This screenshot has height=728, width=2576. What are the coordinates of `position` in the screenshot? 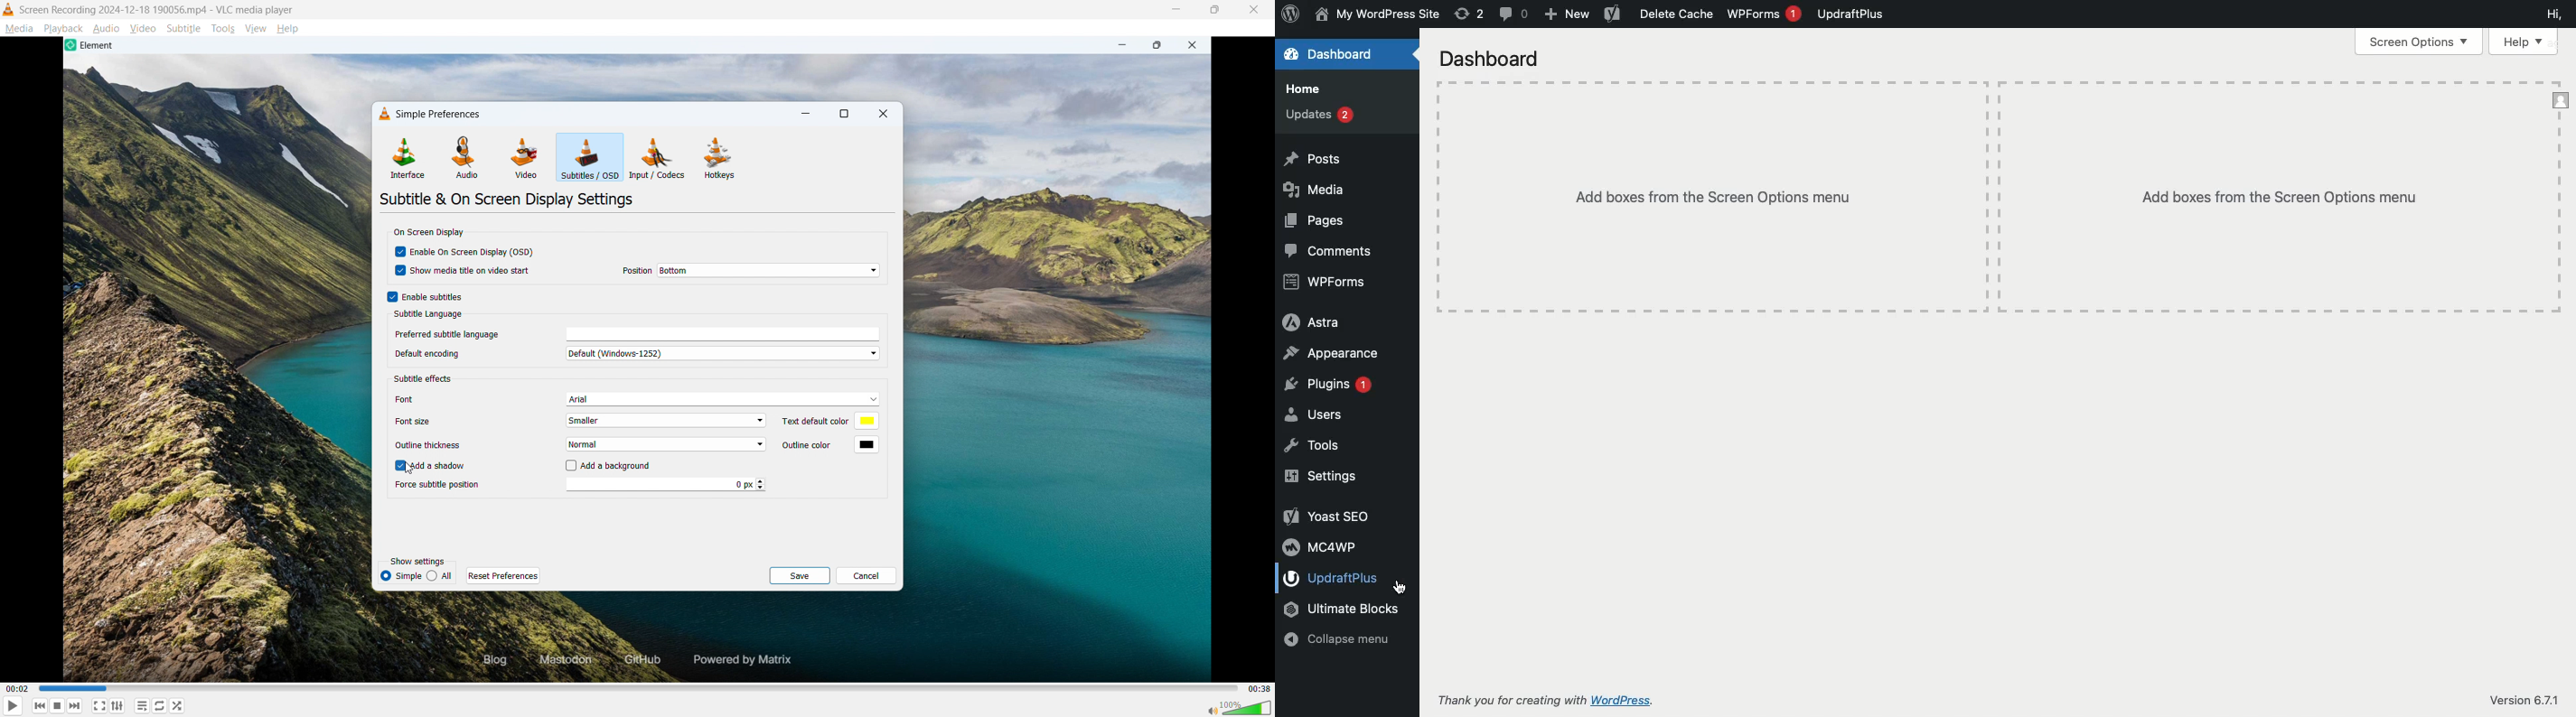 It's located at (632, 270).